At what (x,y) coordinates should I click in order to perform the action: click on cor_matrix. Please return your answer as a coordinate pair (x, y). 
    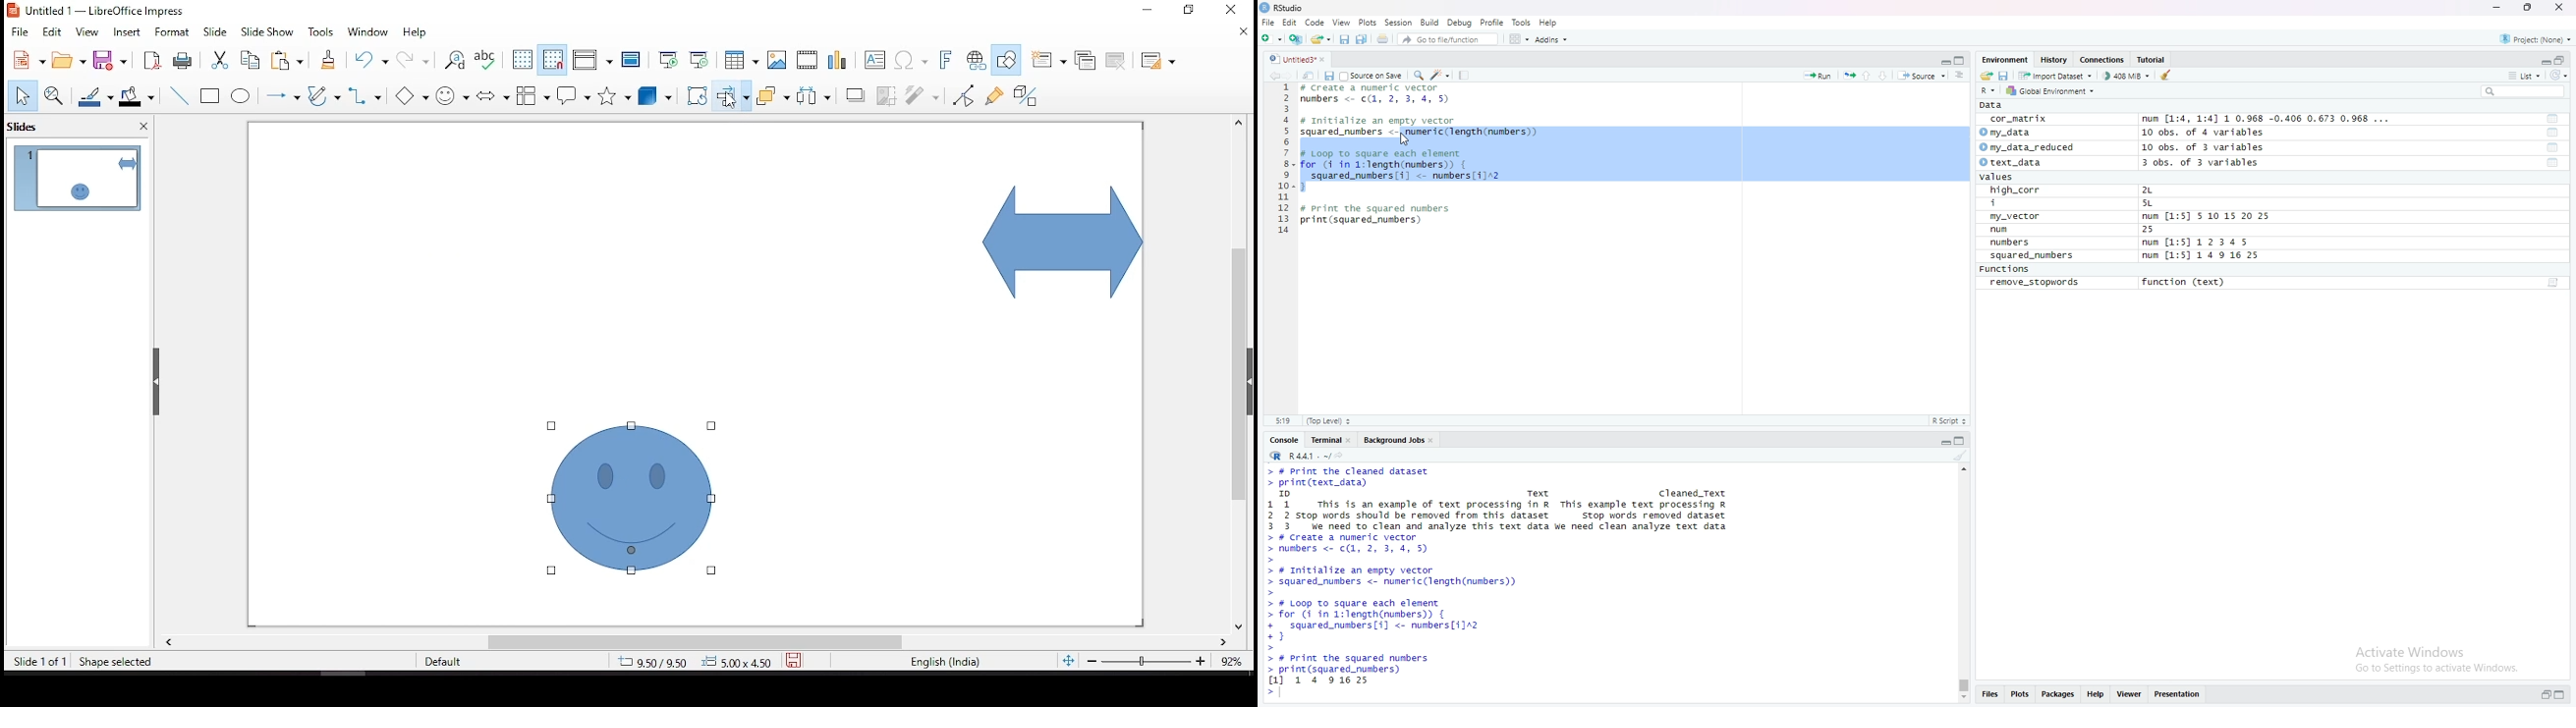
    Looking at the image, I should click on (2017, 119).